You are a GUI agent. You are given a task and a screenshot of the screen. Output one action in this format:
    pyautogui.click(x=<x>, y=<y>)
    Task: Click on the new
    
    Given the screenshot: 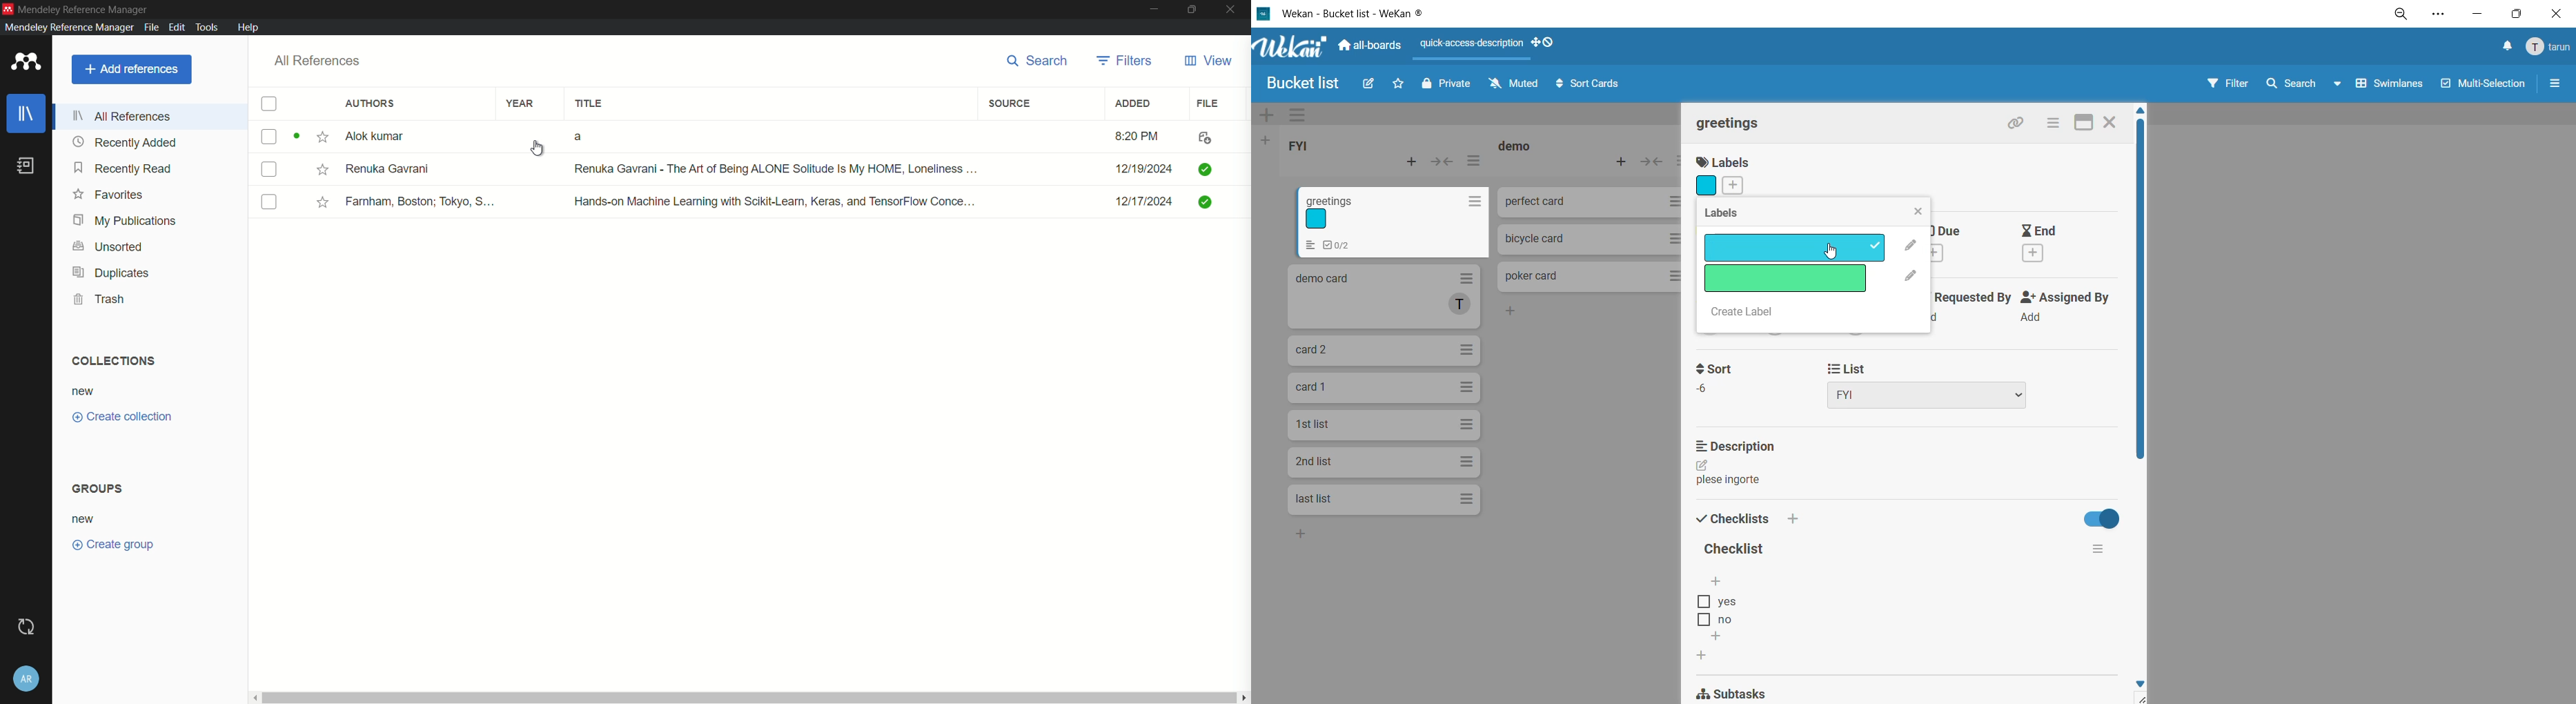 What is the action you would take?
    pyautogui.click(x=84, y=520)
    